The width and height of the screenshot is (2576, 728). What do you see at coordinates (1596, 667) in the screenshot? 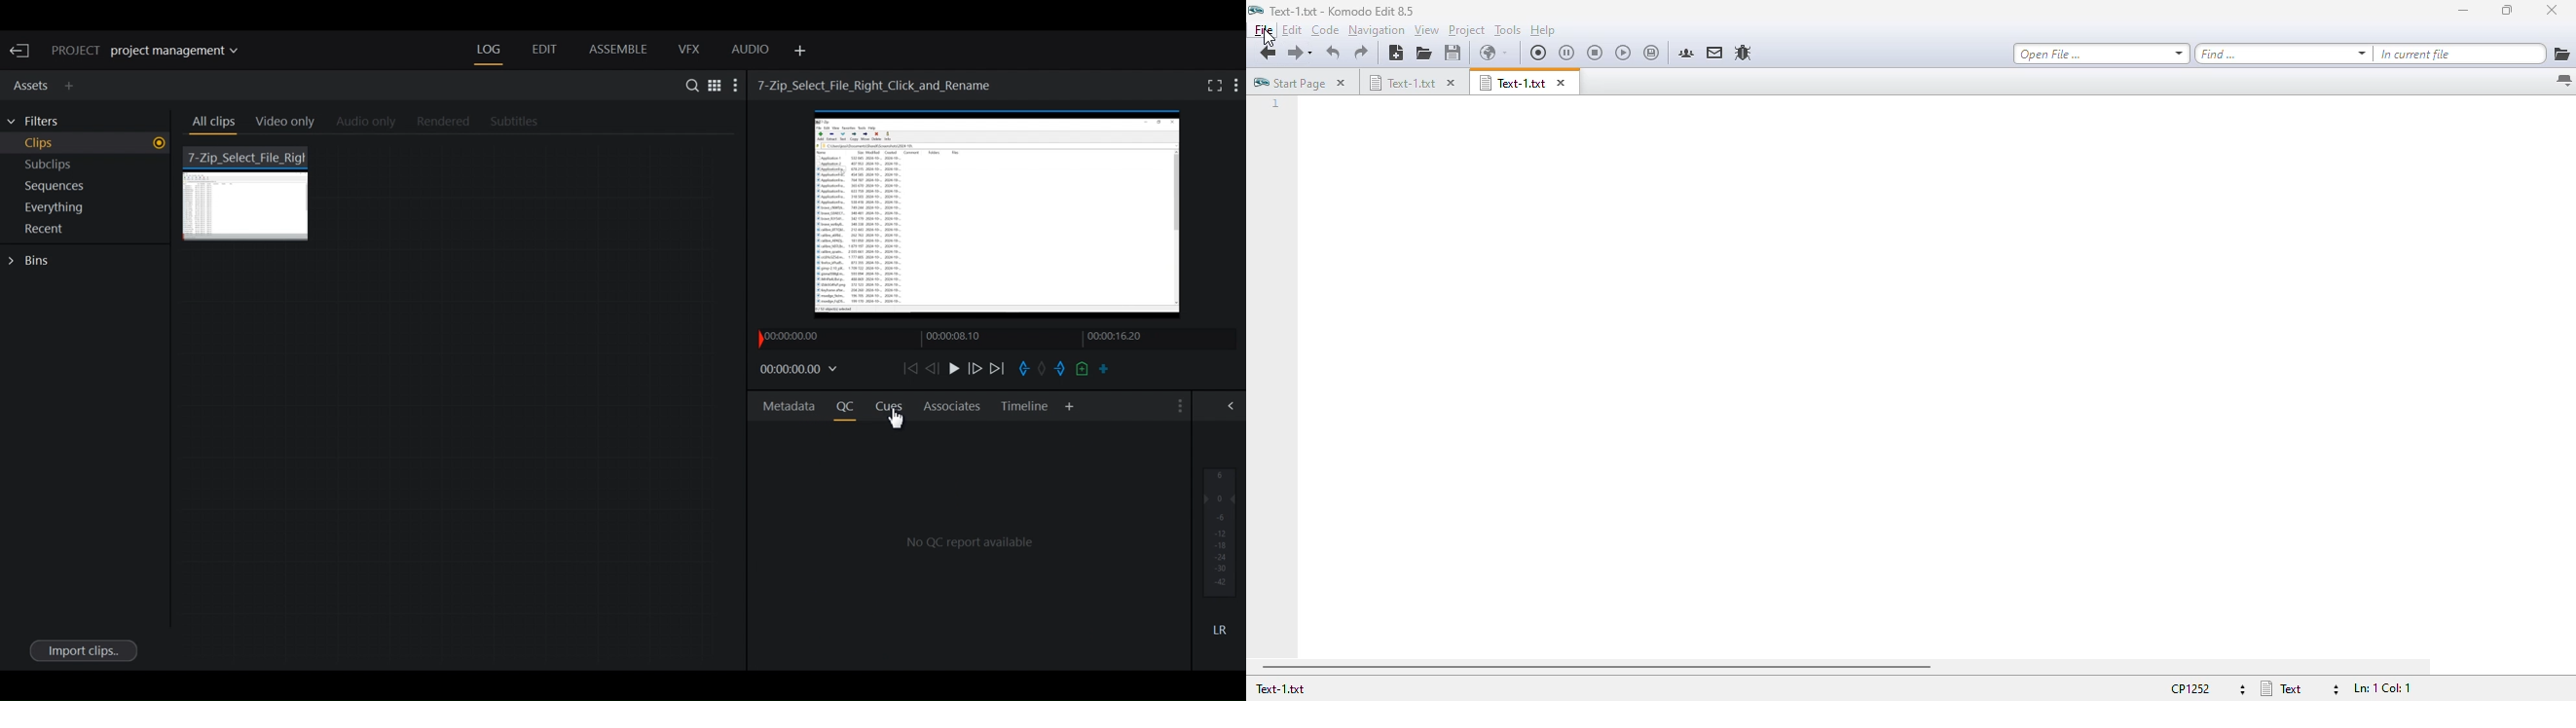
I see `horizontal scroll bar` at bounding box center [1596, 667].